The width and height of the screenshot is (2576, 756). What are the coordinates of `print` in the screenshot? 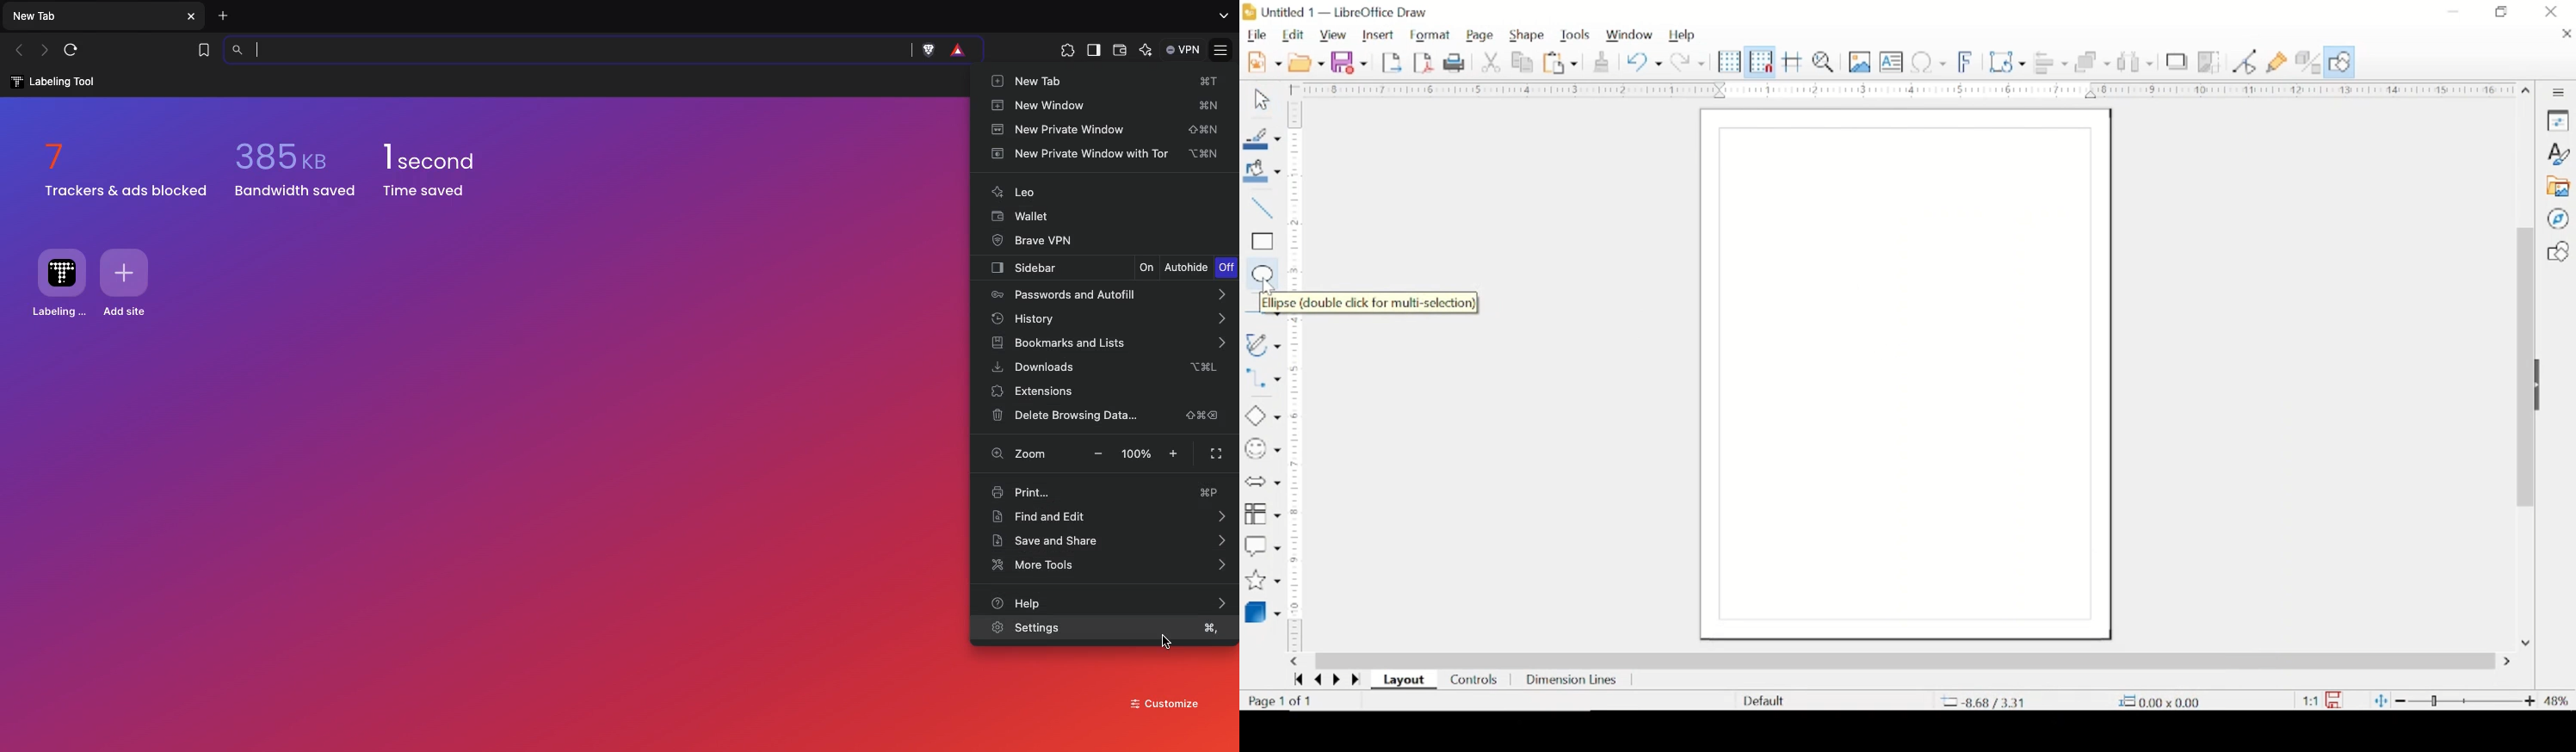 It's located at (1455, 63).